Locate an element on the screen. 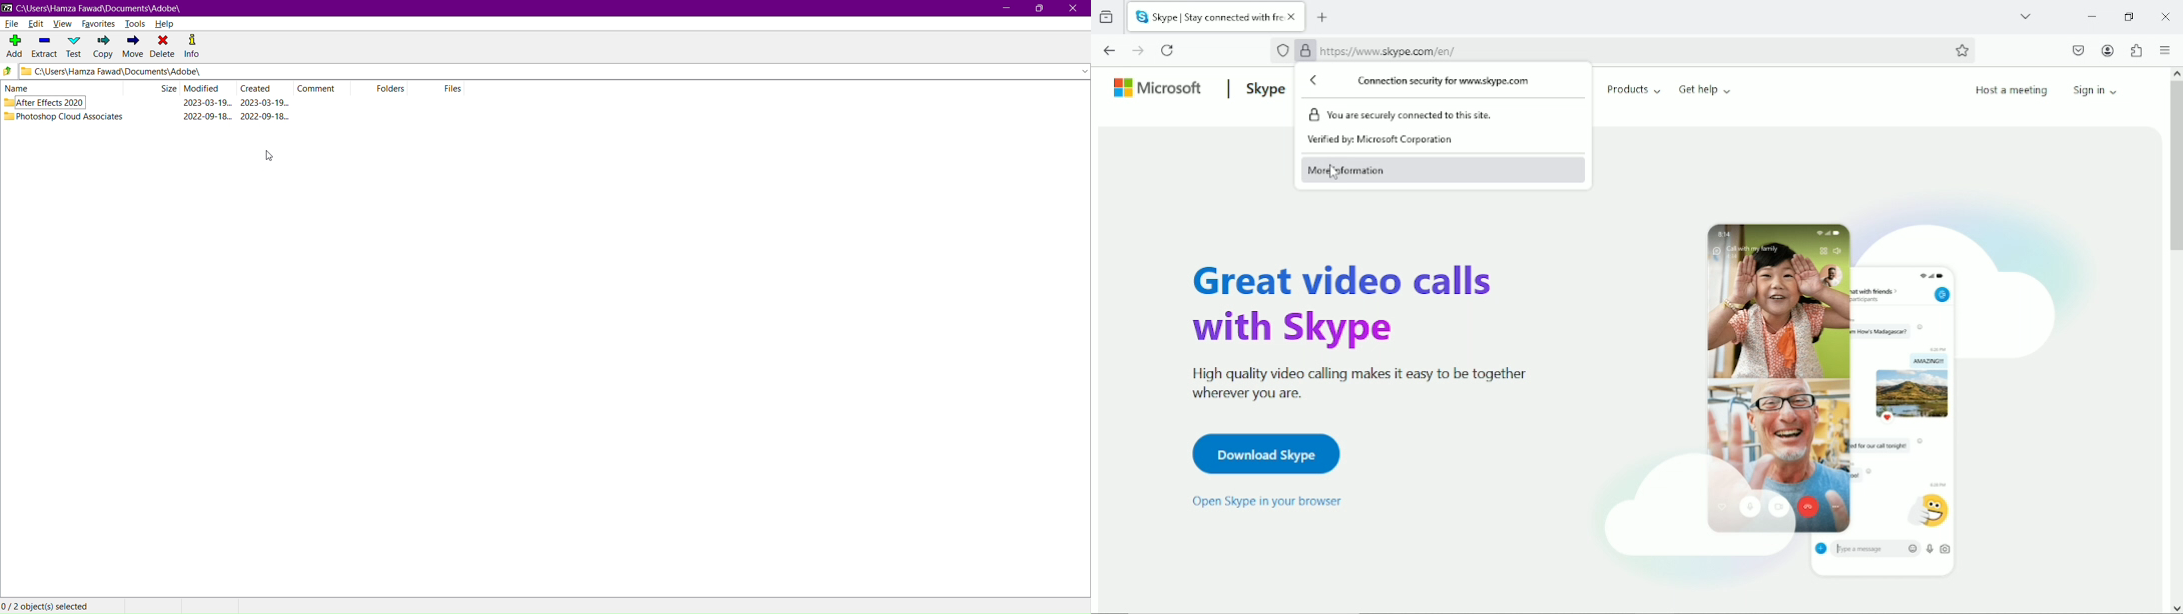 Image resolution: width=2184 pixels, height=616 pixels. Minimize is located at coordinates (2091, 16).